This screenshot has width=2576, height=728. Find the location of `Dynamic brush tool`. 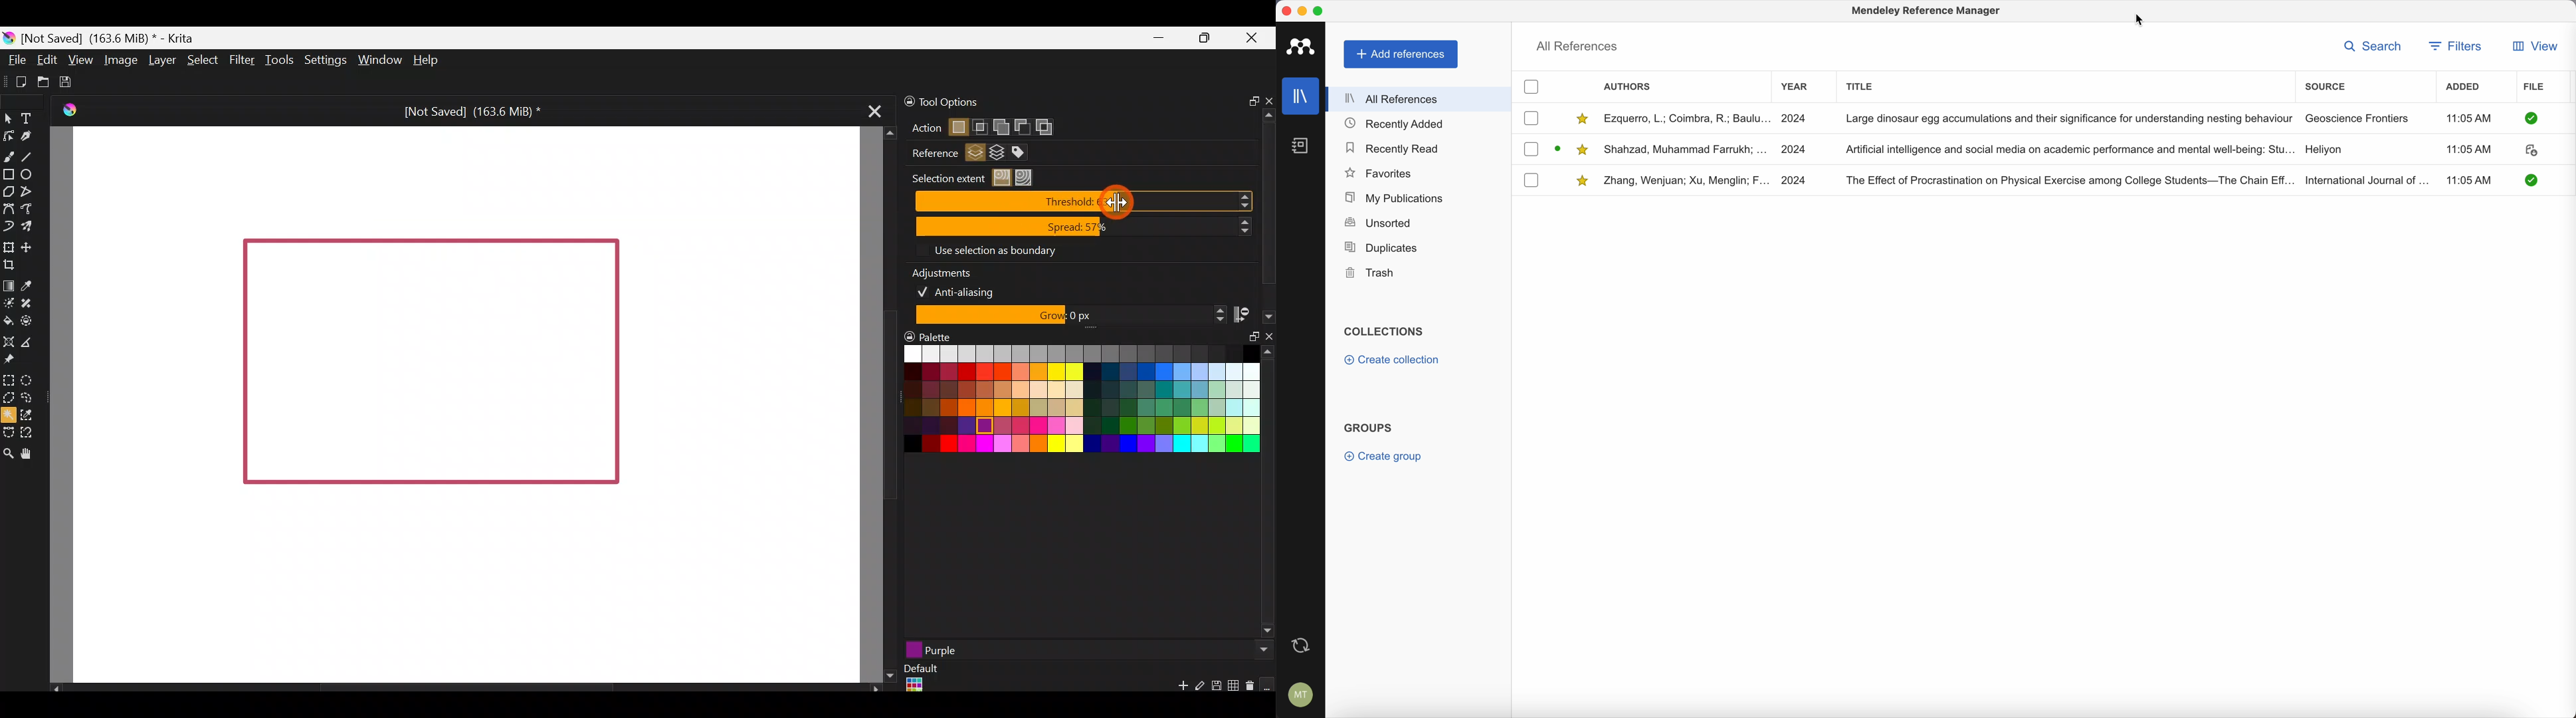

Dynamic brush tool is located at coordinates (8, 225).